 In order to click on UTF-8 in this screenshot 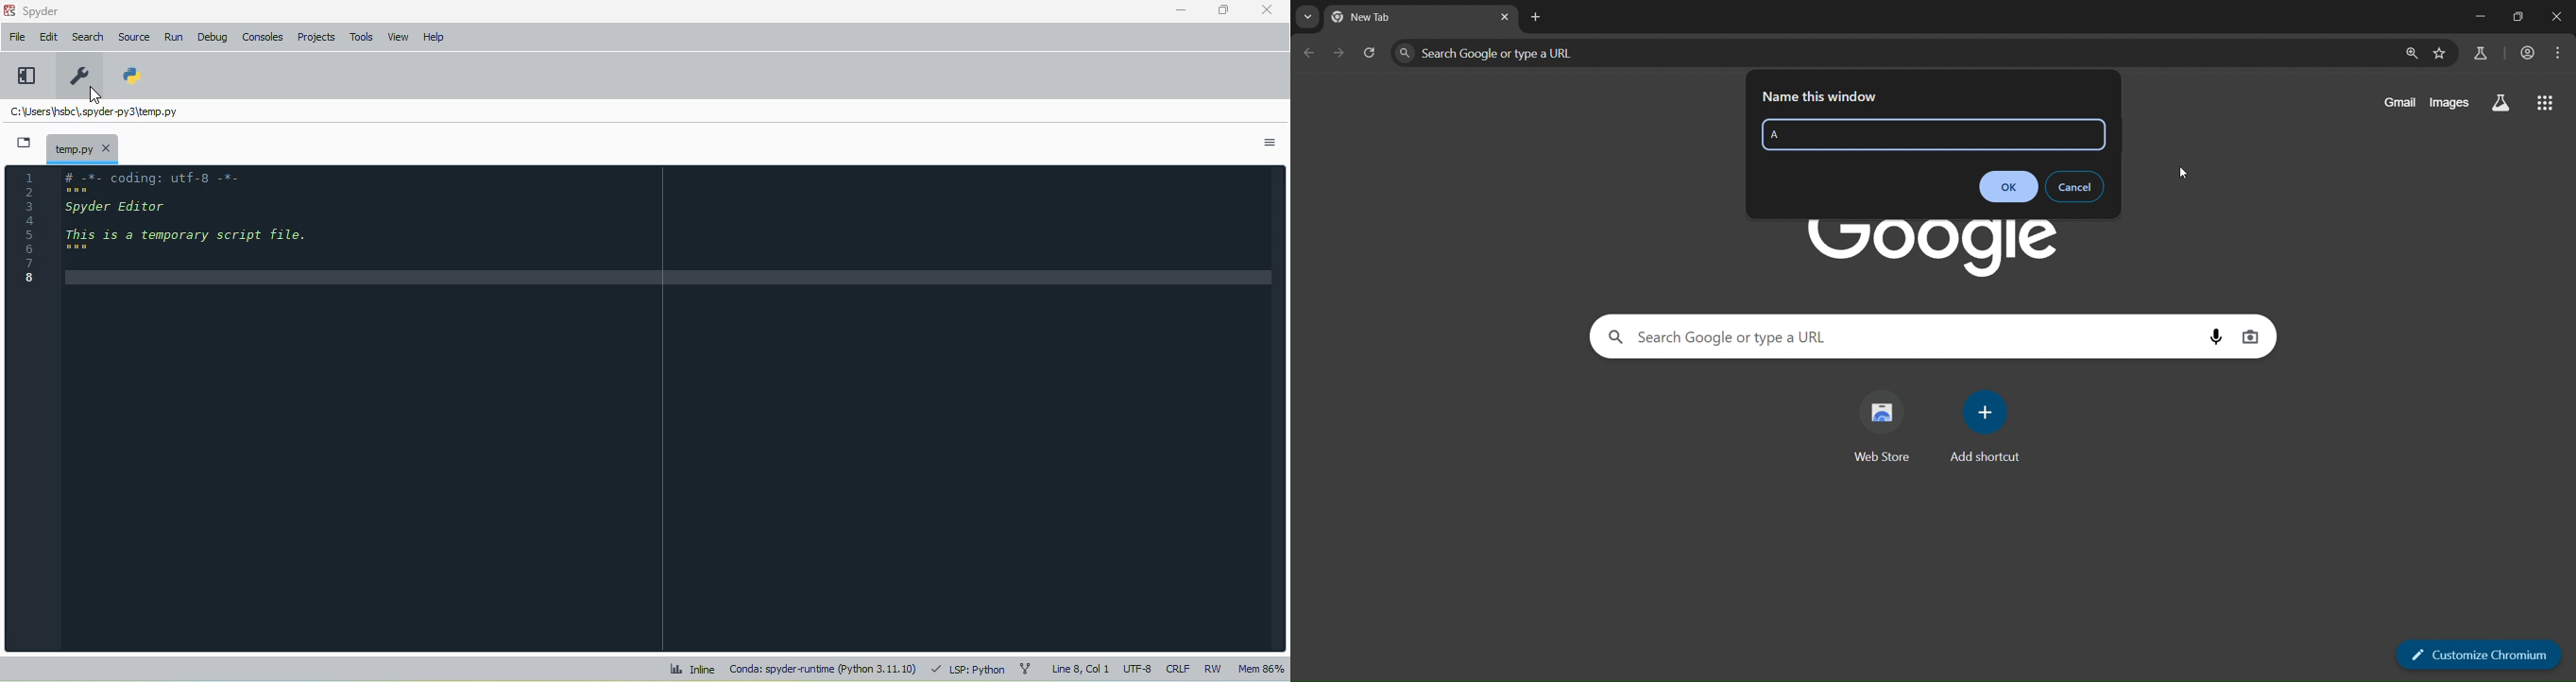, I will do `click(1138, 668)`.